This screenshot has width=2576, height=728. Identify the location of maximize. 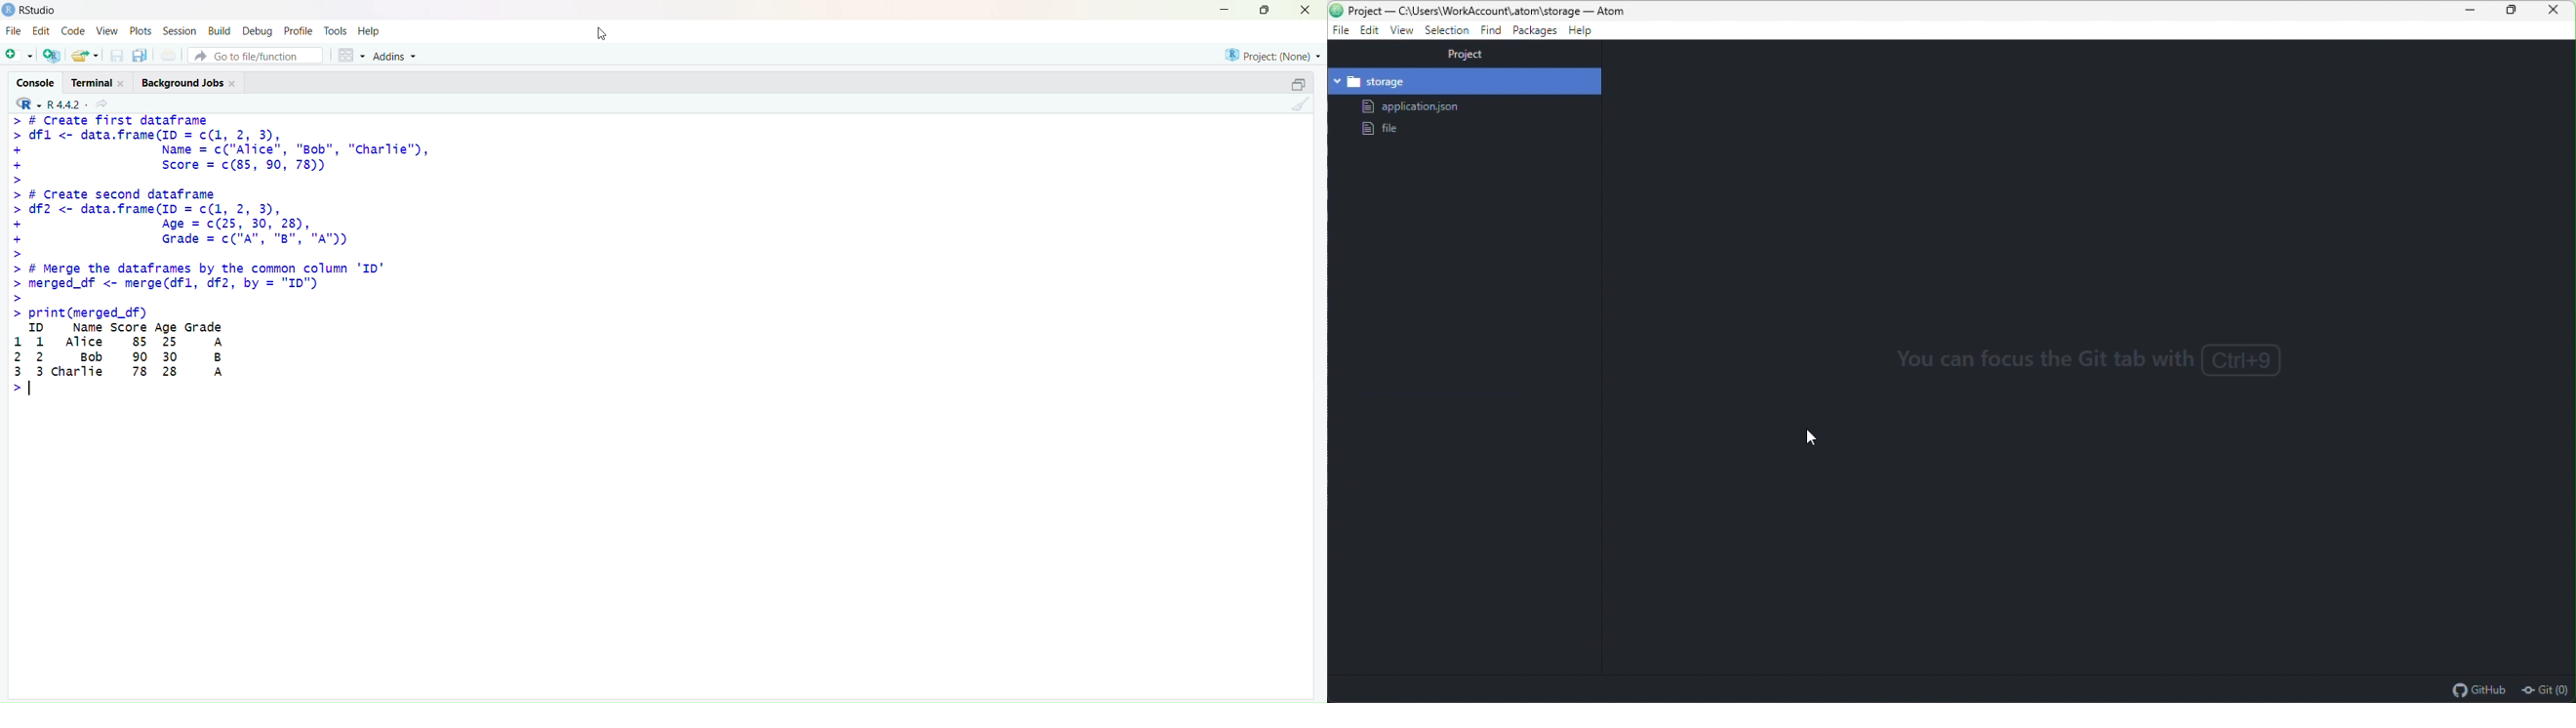
(1299, 82).